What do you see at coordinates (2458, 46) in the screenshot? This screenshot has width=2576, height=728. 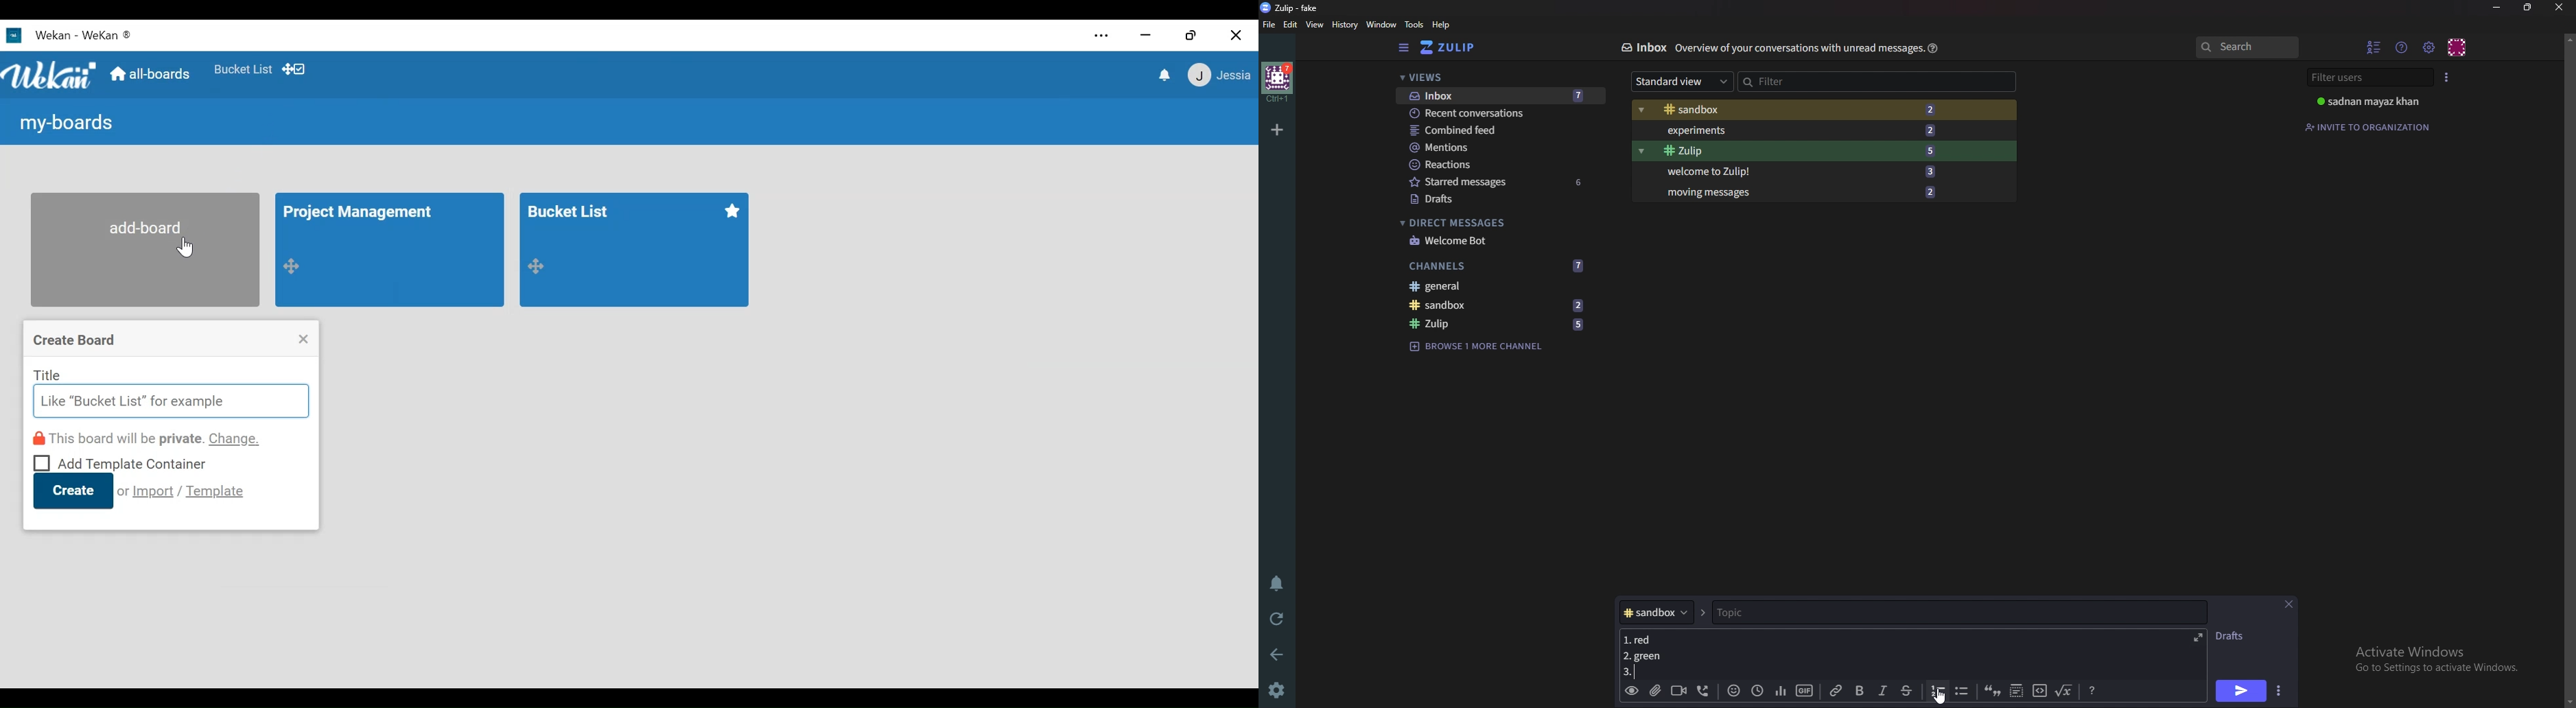 I see `Personal menu` at bounding box center [2458, 46].